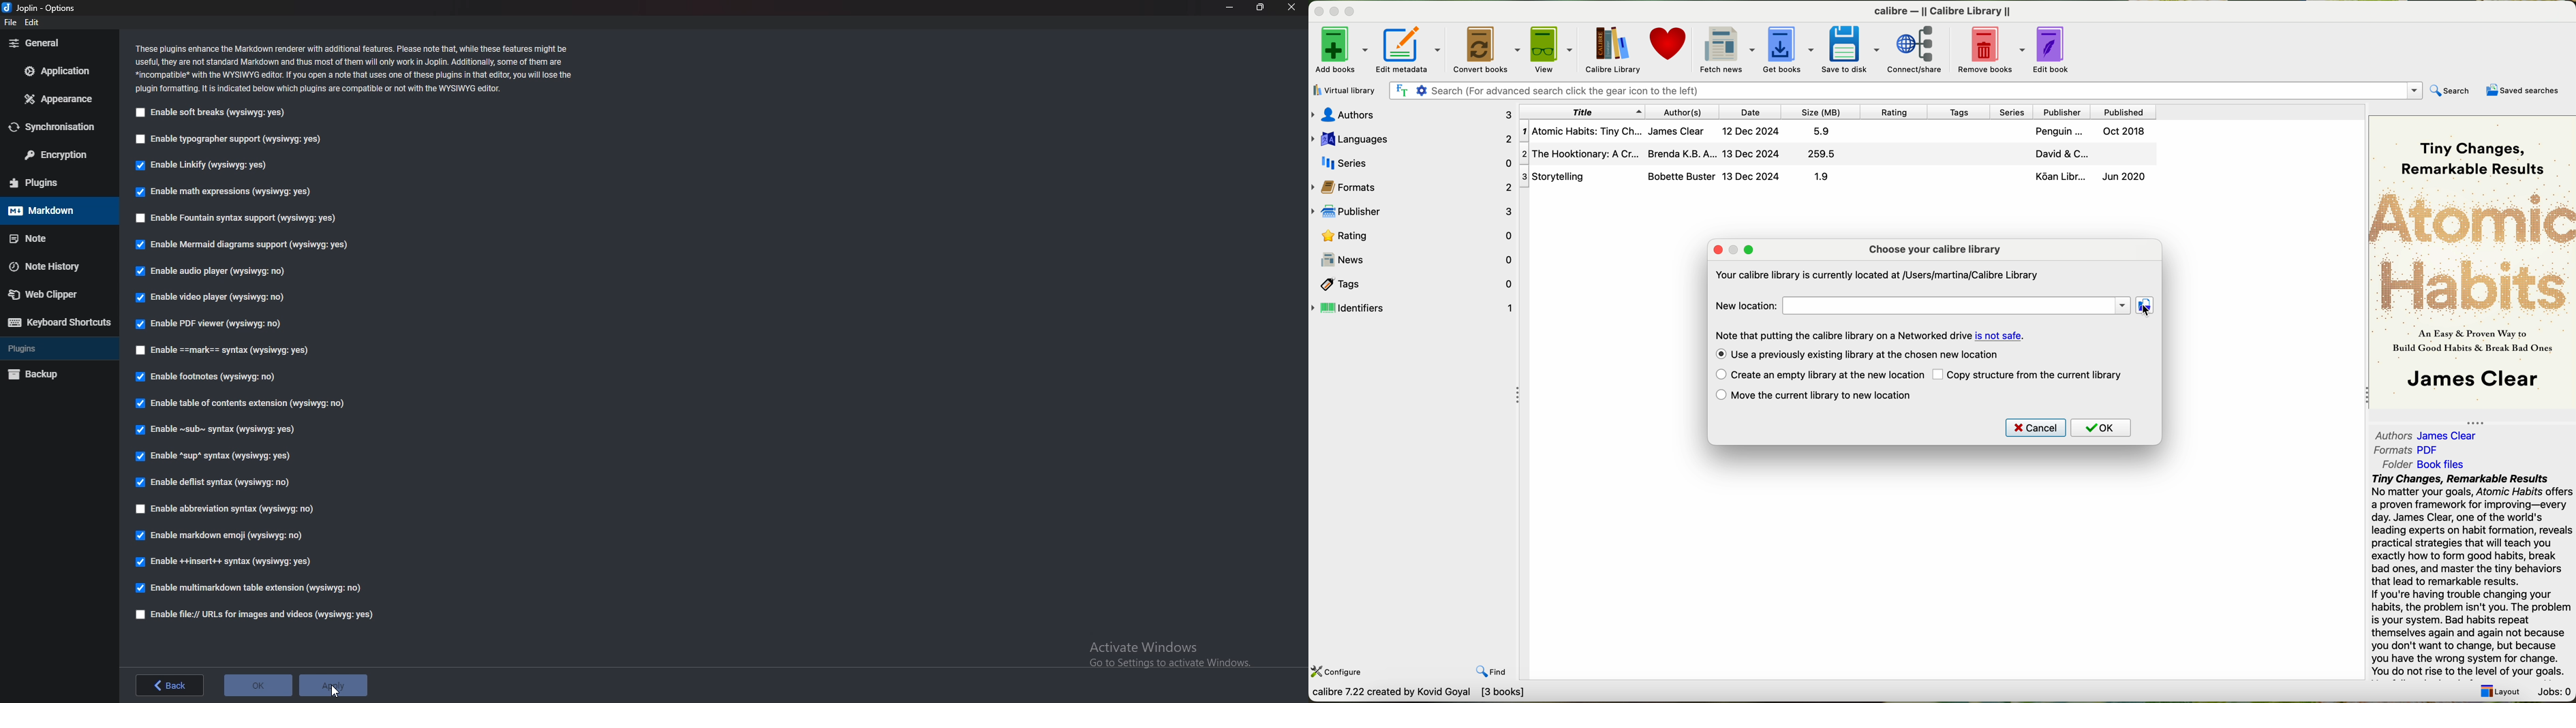 The height and width of the screenshot is (728, 2576). I want to click on get books, so click(1788, 48).